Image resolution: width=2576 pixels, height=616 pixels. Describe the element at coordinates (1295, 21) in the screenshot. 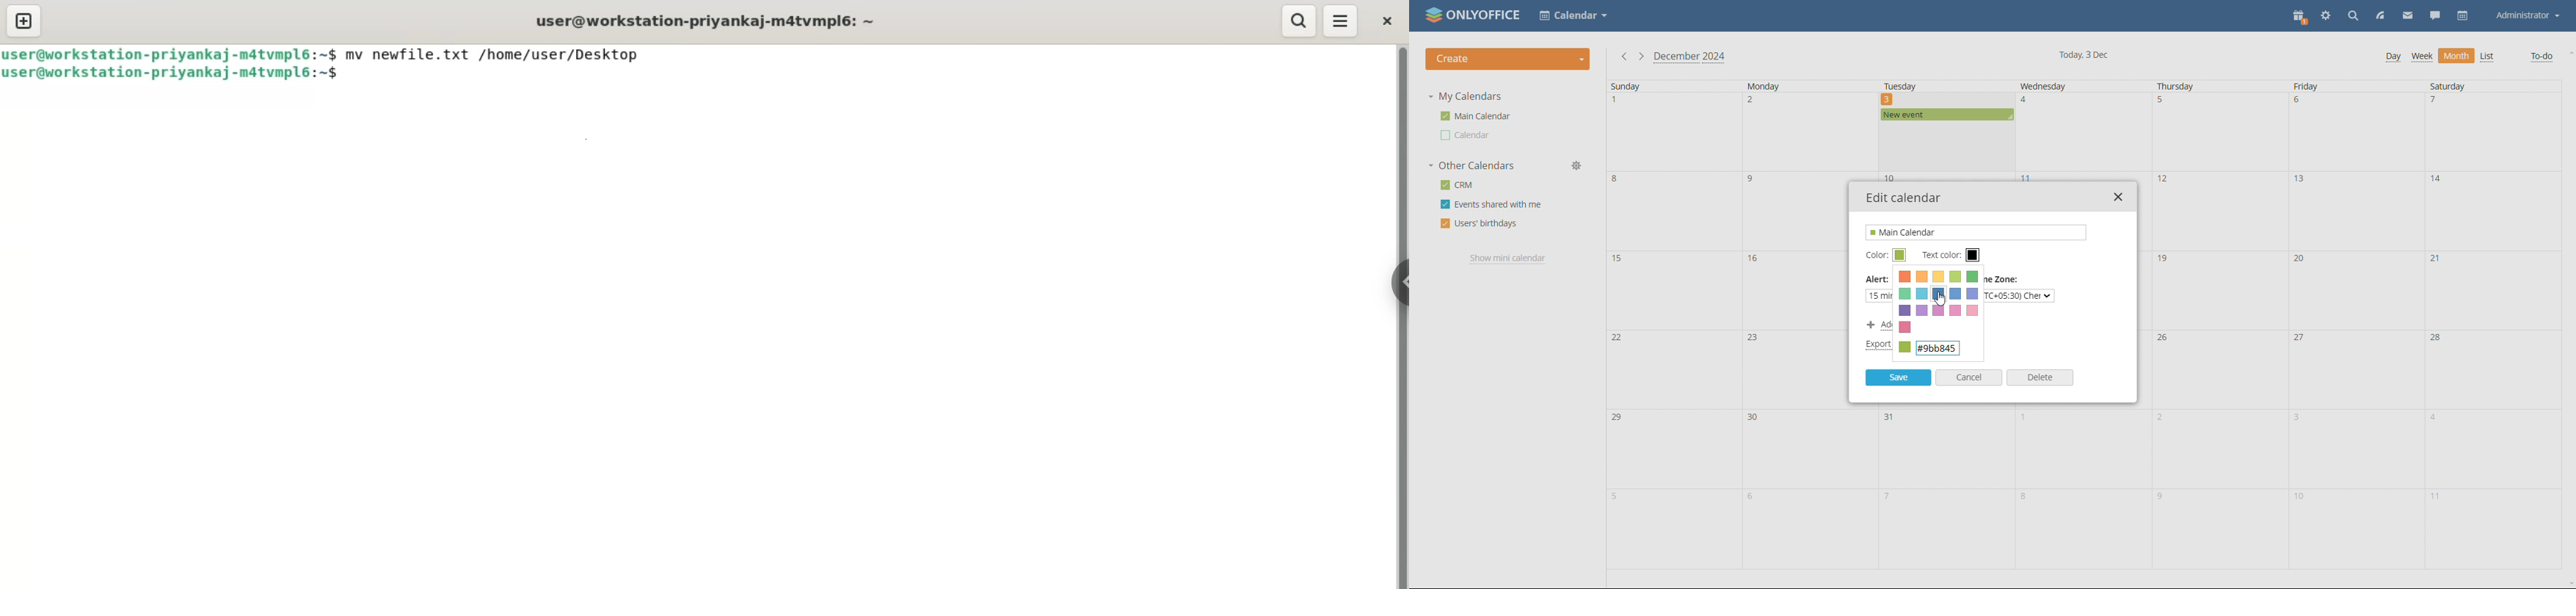

I see `search` at that location.